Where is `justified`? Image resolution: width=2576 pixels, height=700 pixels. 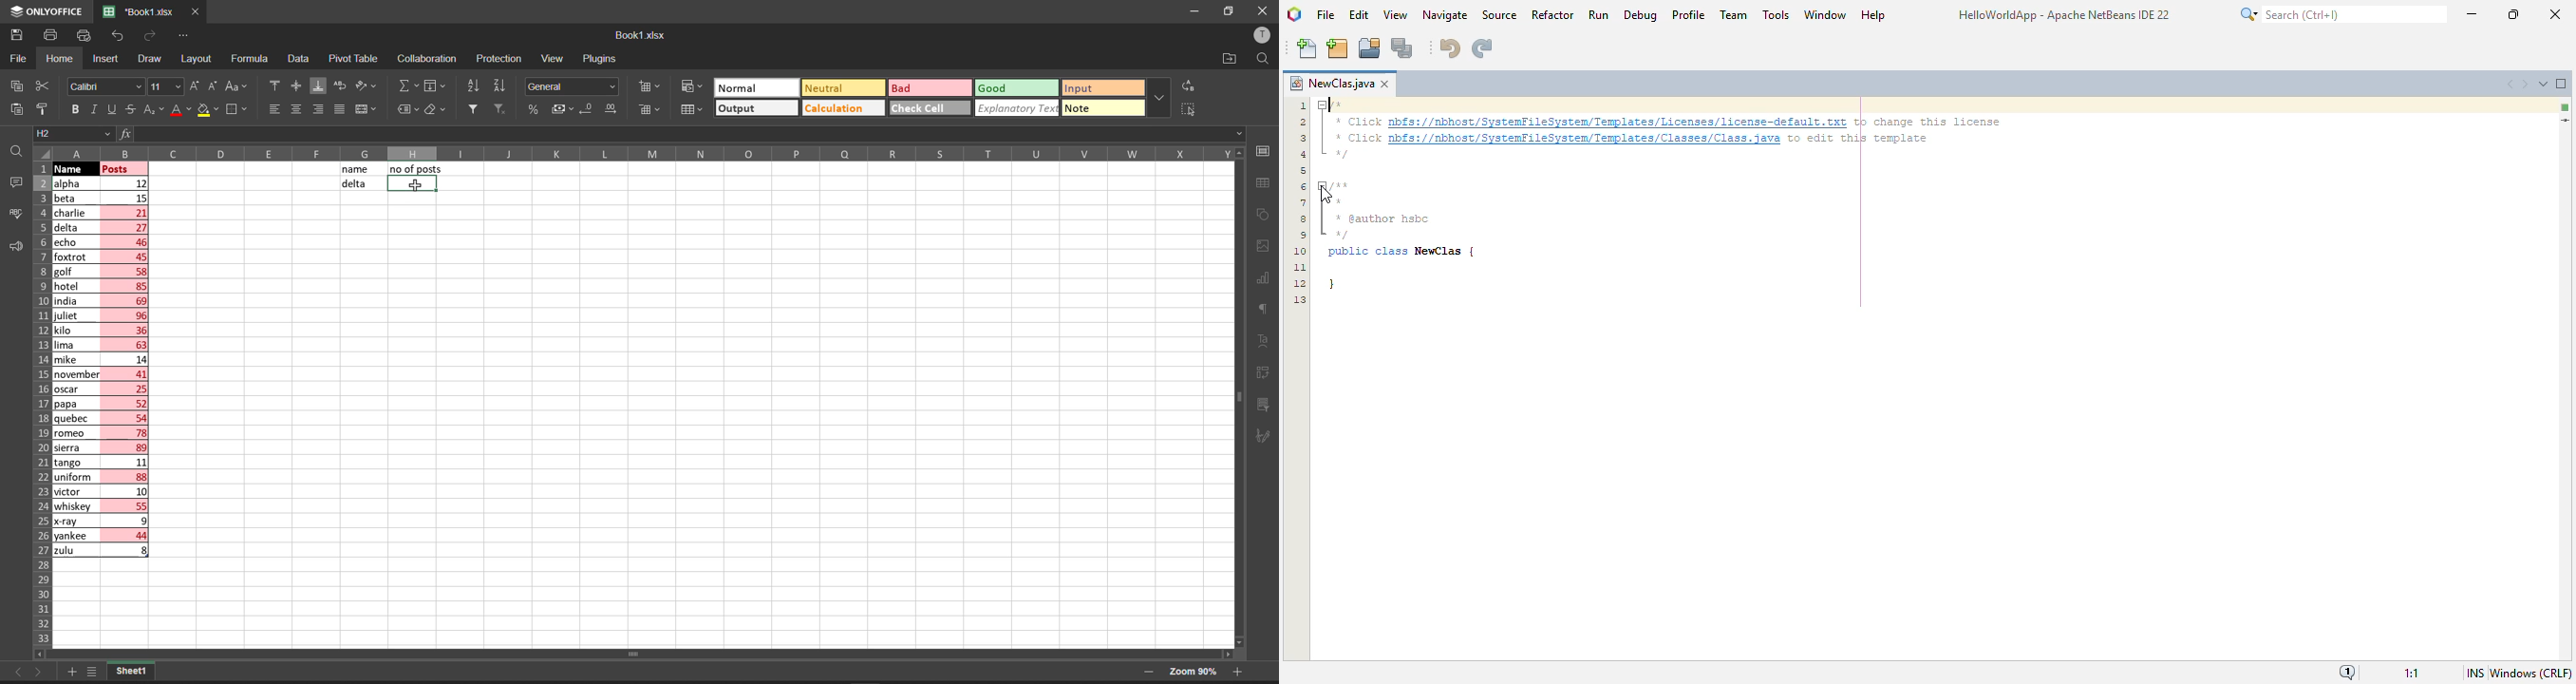
justified is located at coordinates (338, 109).